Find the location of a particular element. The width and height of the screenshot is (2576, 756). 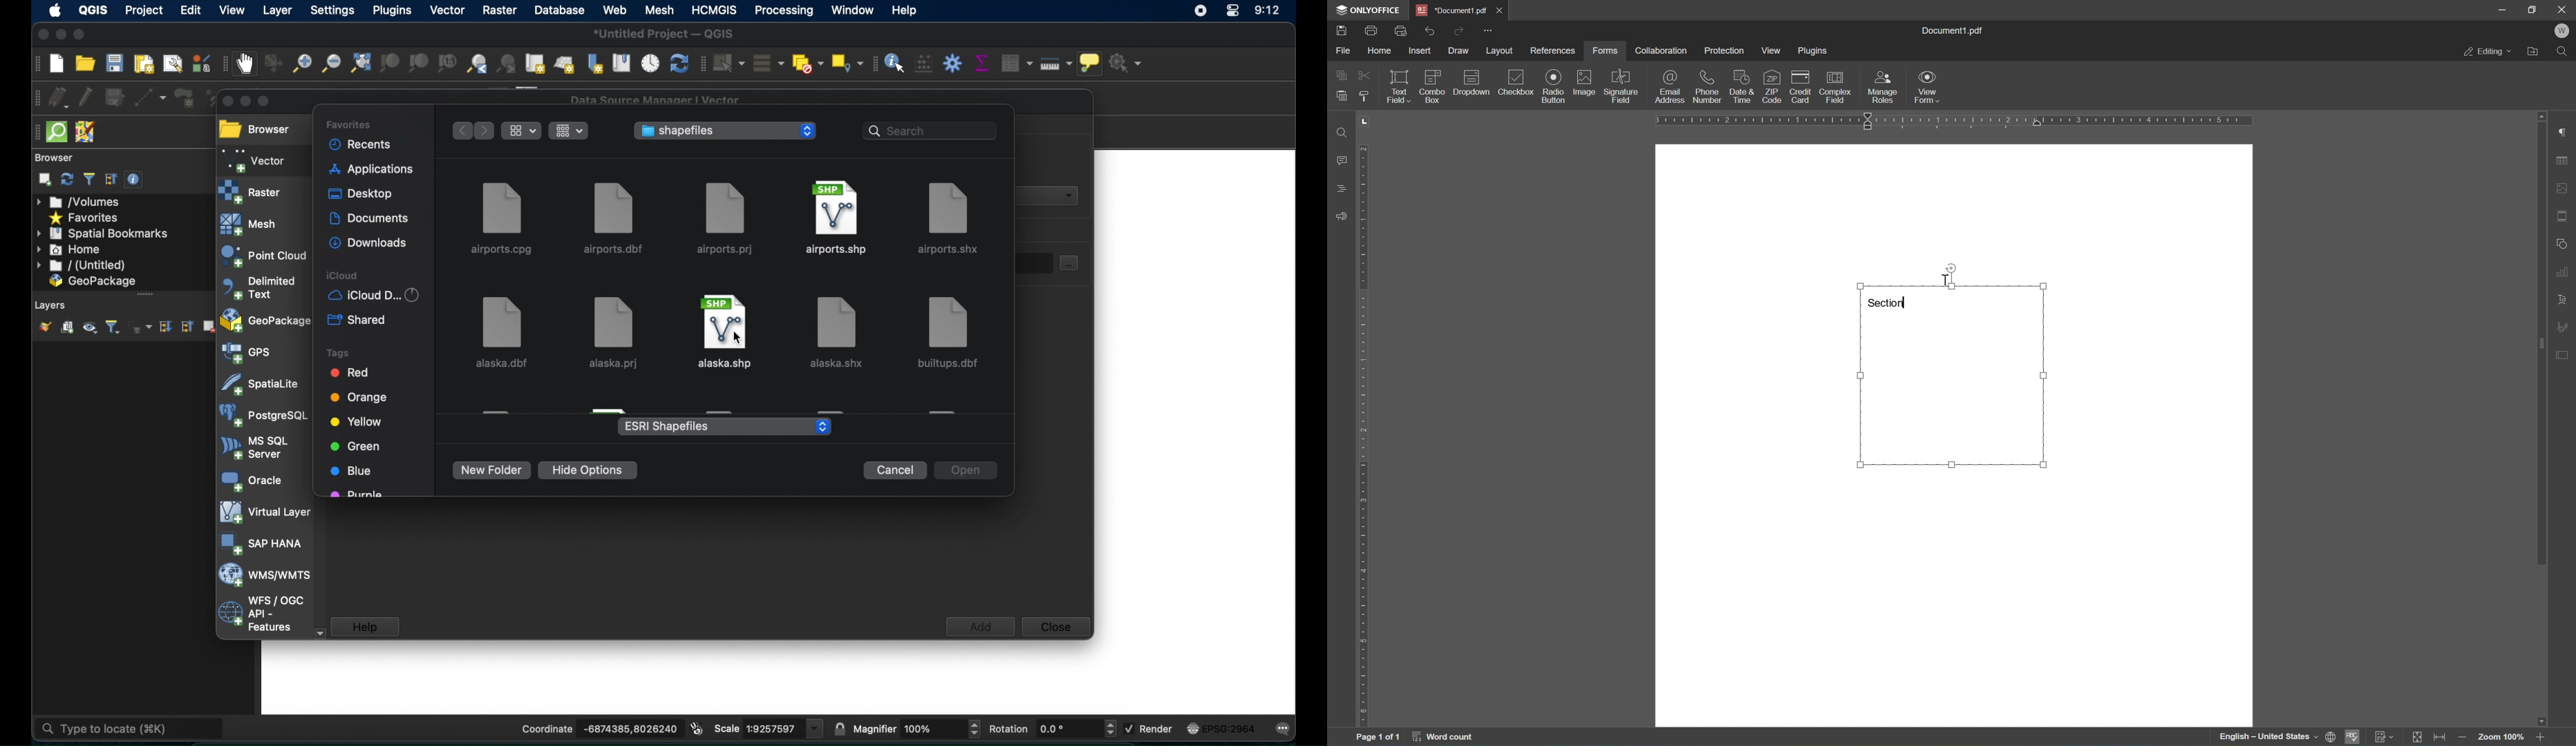

feedback &support is located at coordinates (1342, 216).